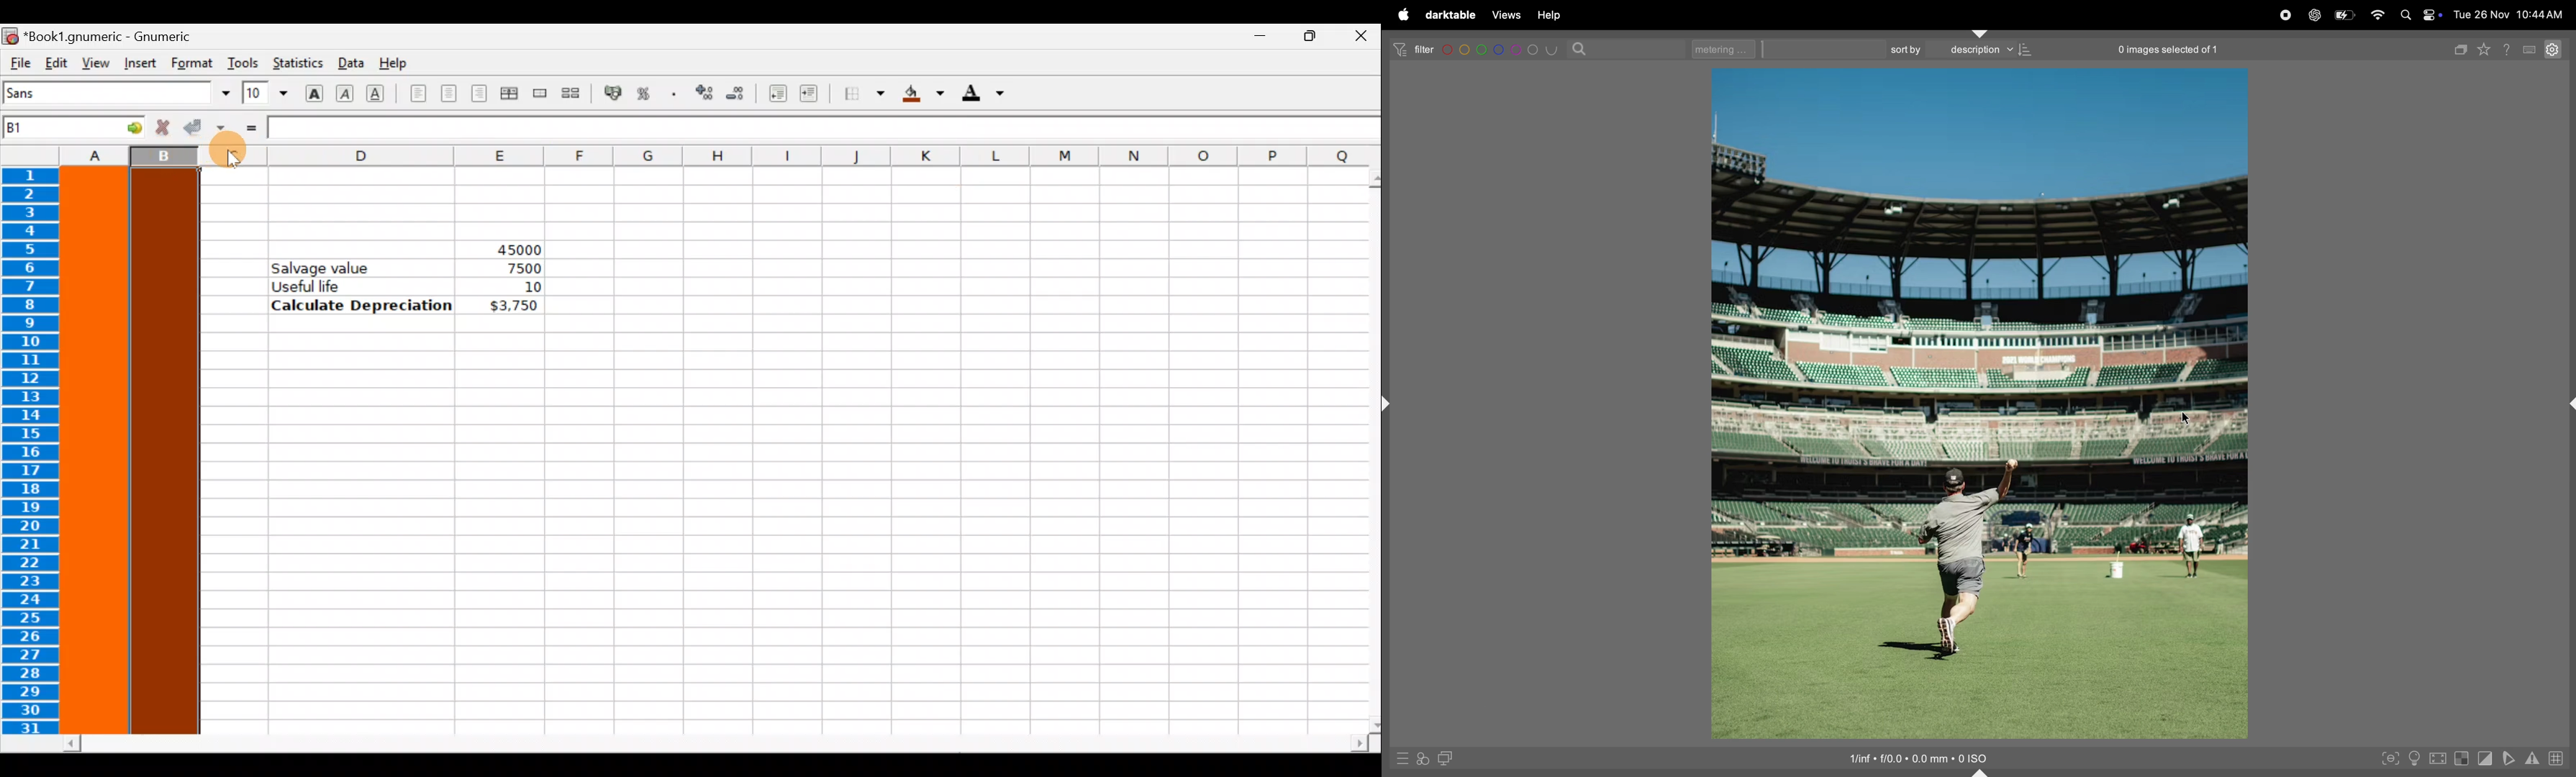  I want to click on Minimize, so click(1253, 40).